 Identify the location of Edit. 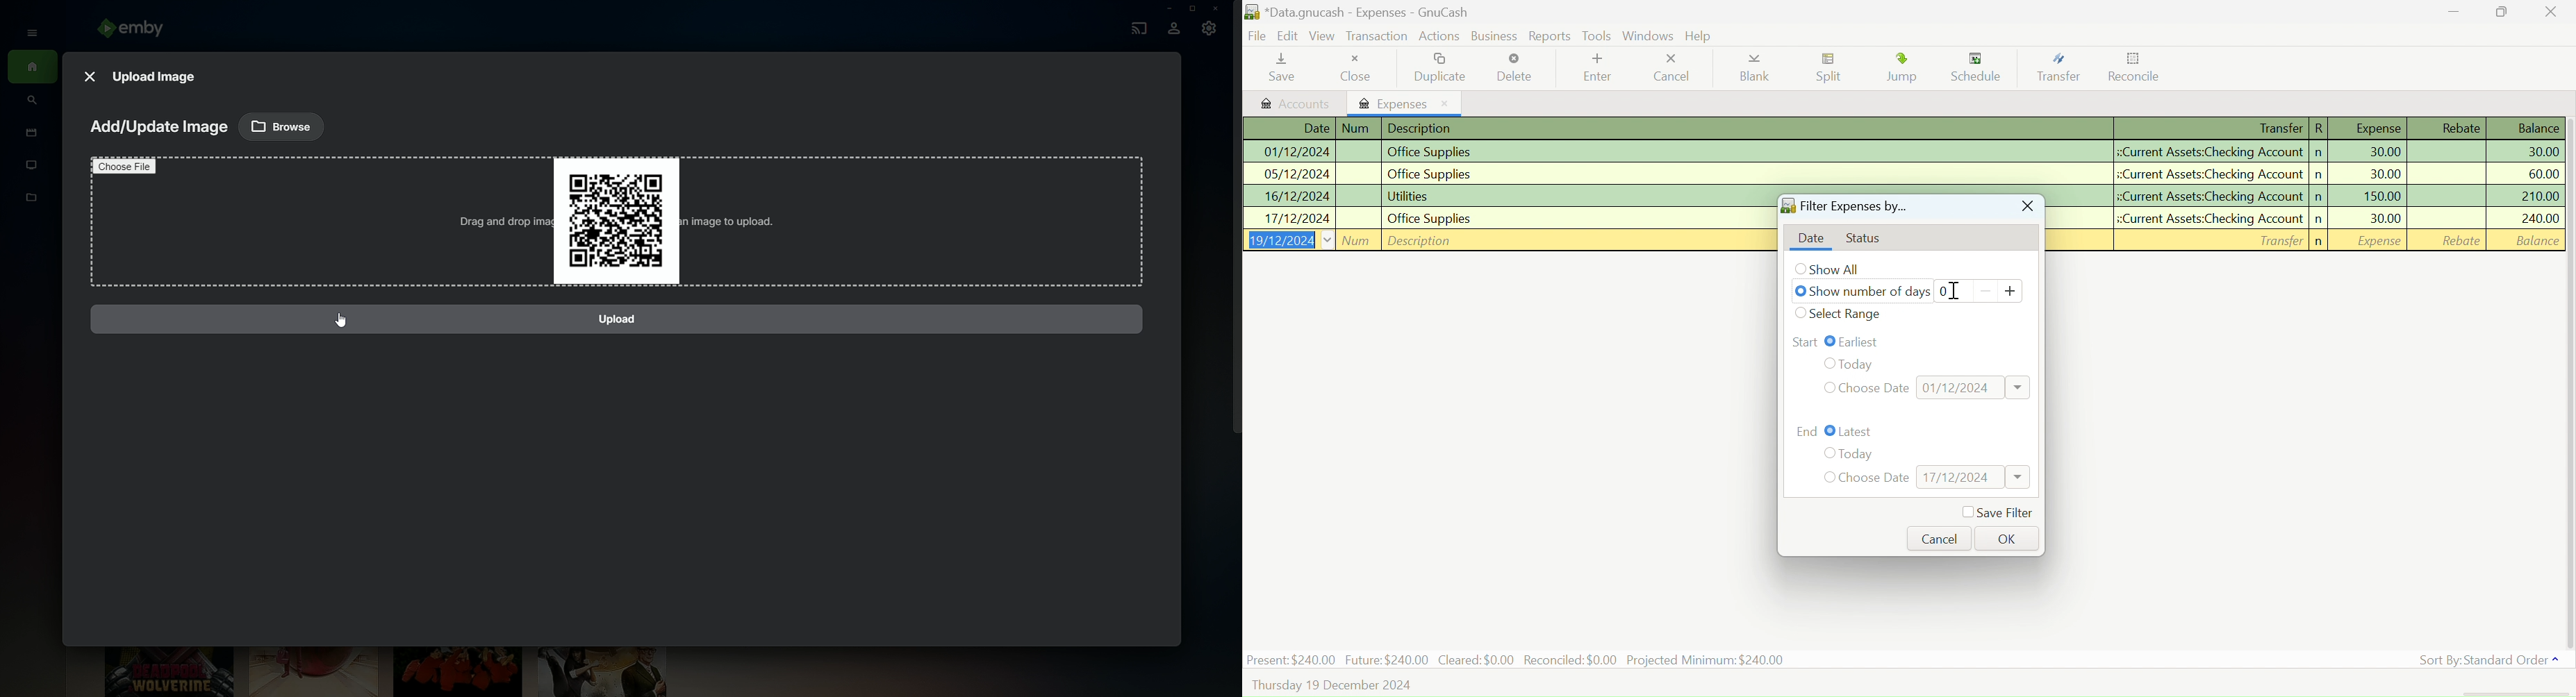
(1289, 37).